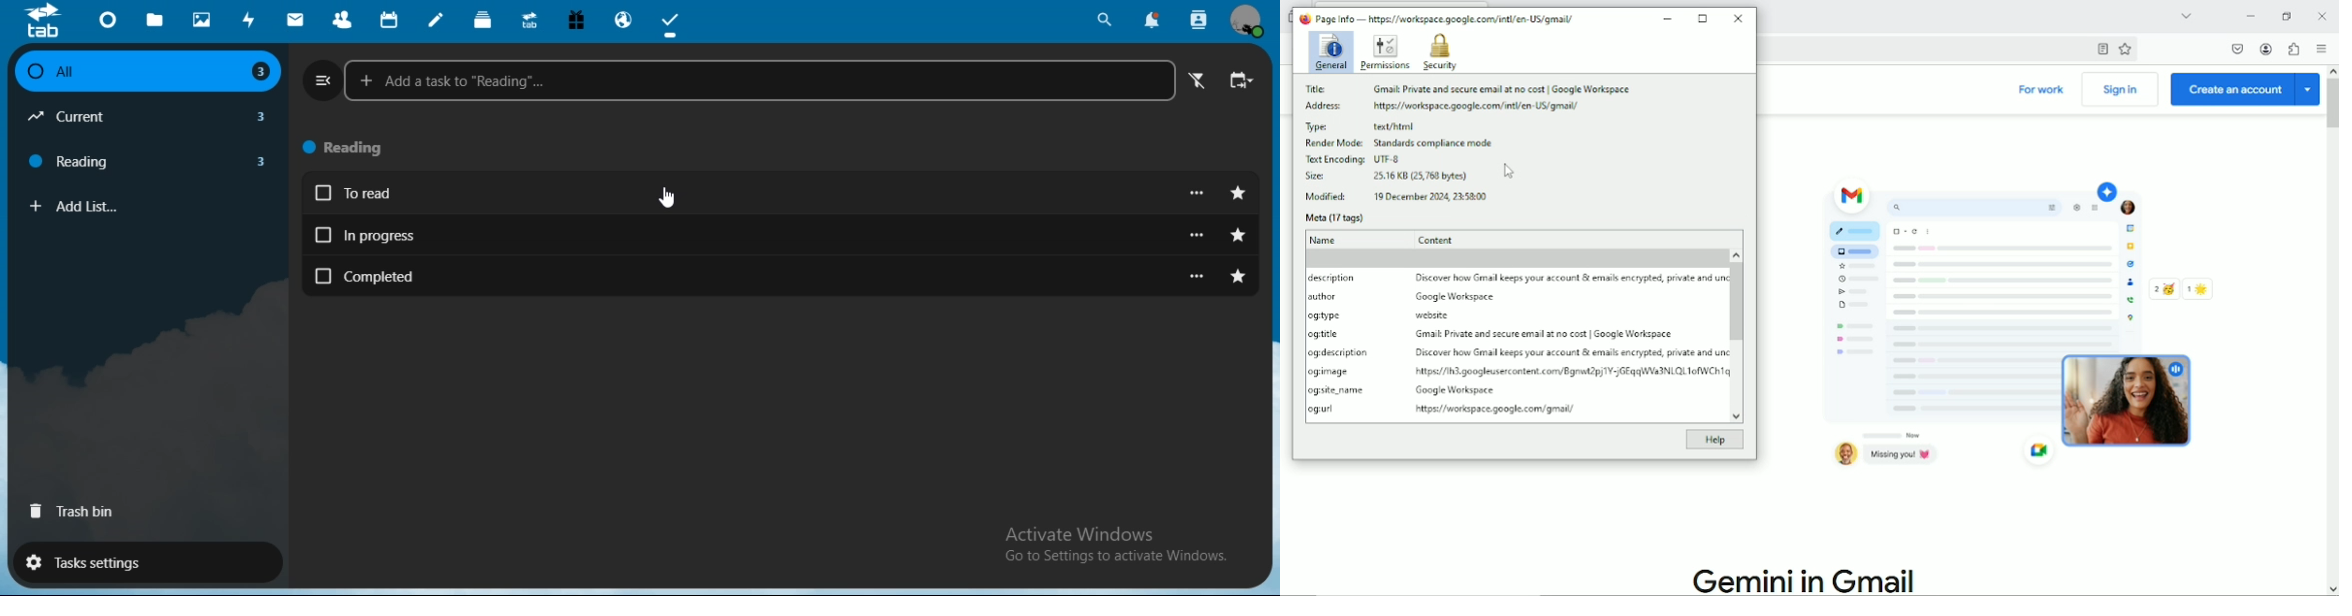 This screenshot has width=2352, height=616. I want to click on move up, so click(2333, 71).